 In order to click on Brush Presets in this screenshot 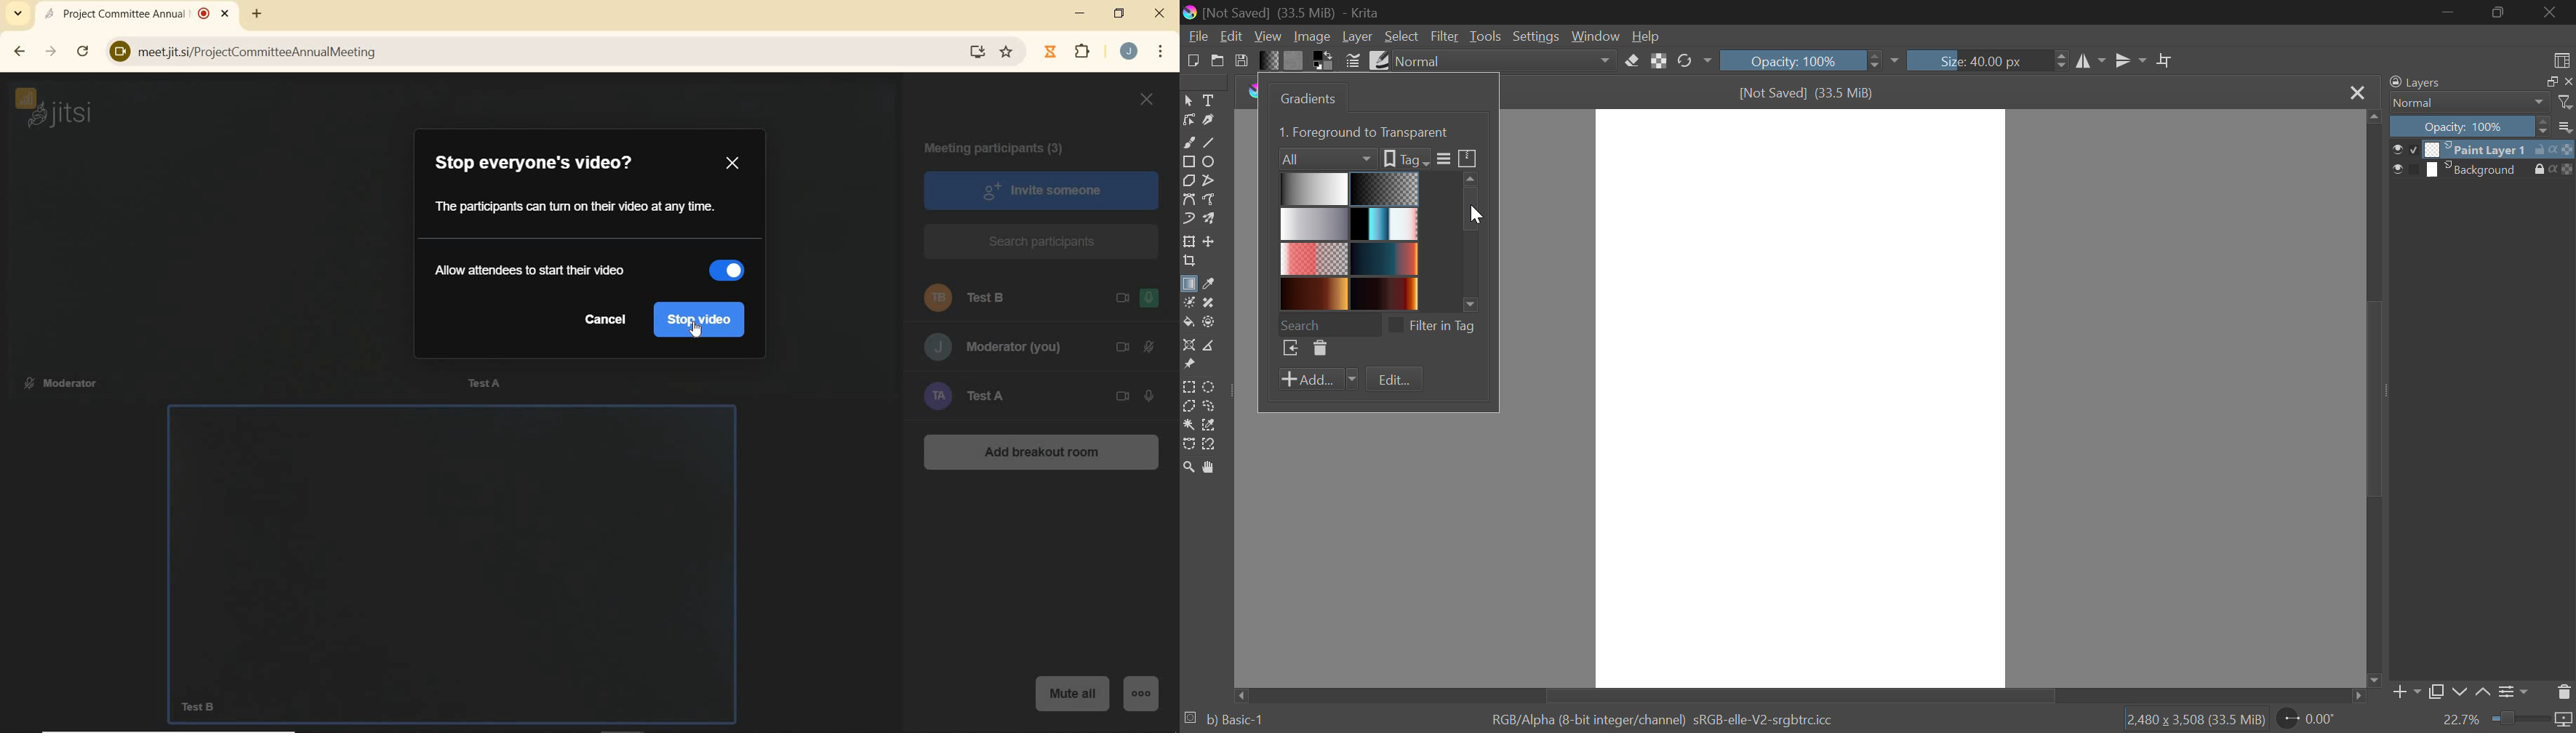, I will do `click(1377, 59)`.